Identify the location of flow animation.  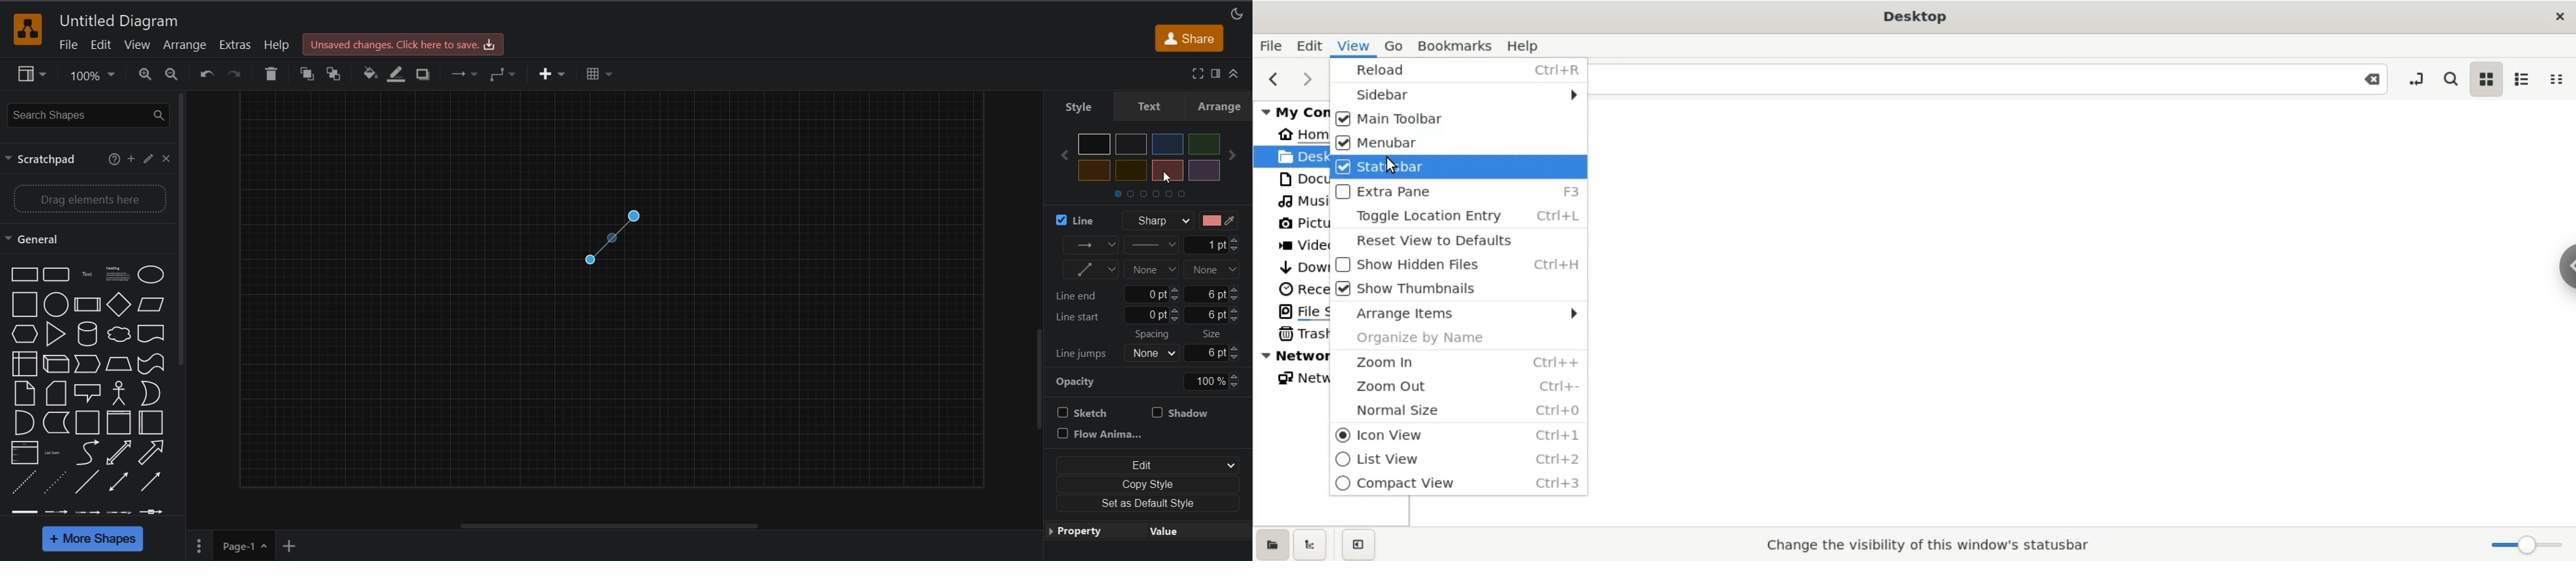
(1101, 434).